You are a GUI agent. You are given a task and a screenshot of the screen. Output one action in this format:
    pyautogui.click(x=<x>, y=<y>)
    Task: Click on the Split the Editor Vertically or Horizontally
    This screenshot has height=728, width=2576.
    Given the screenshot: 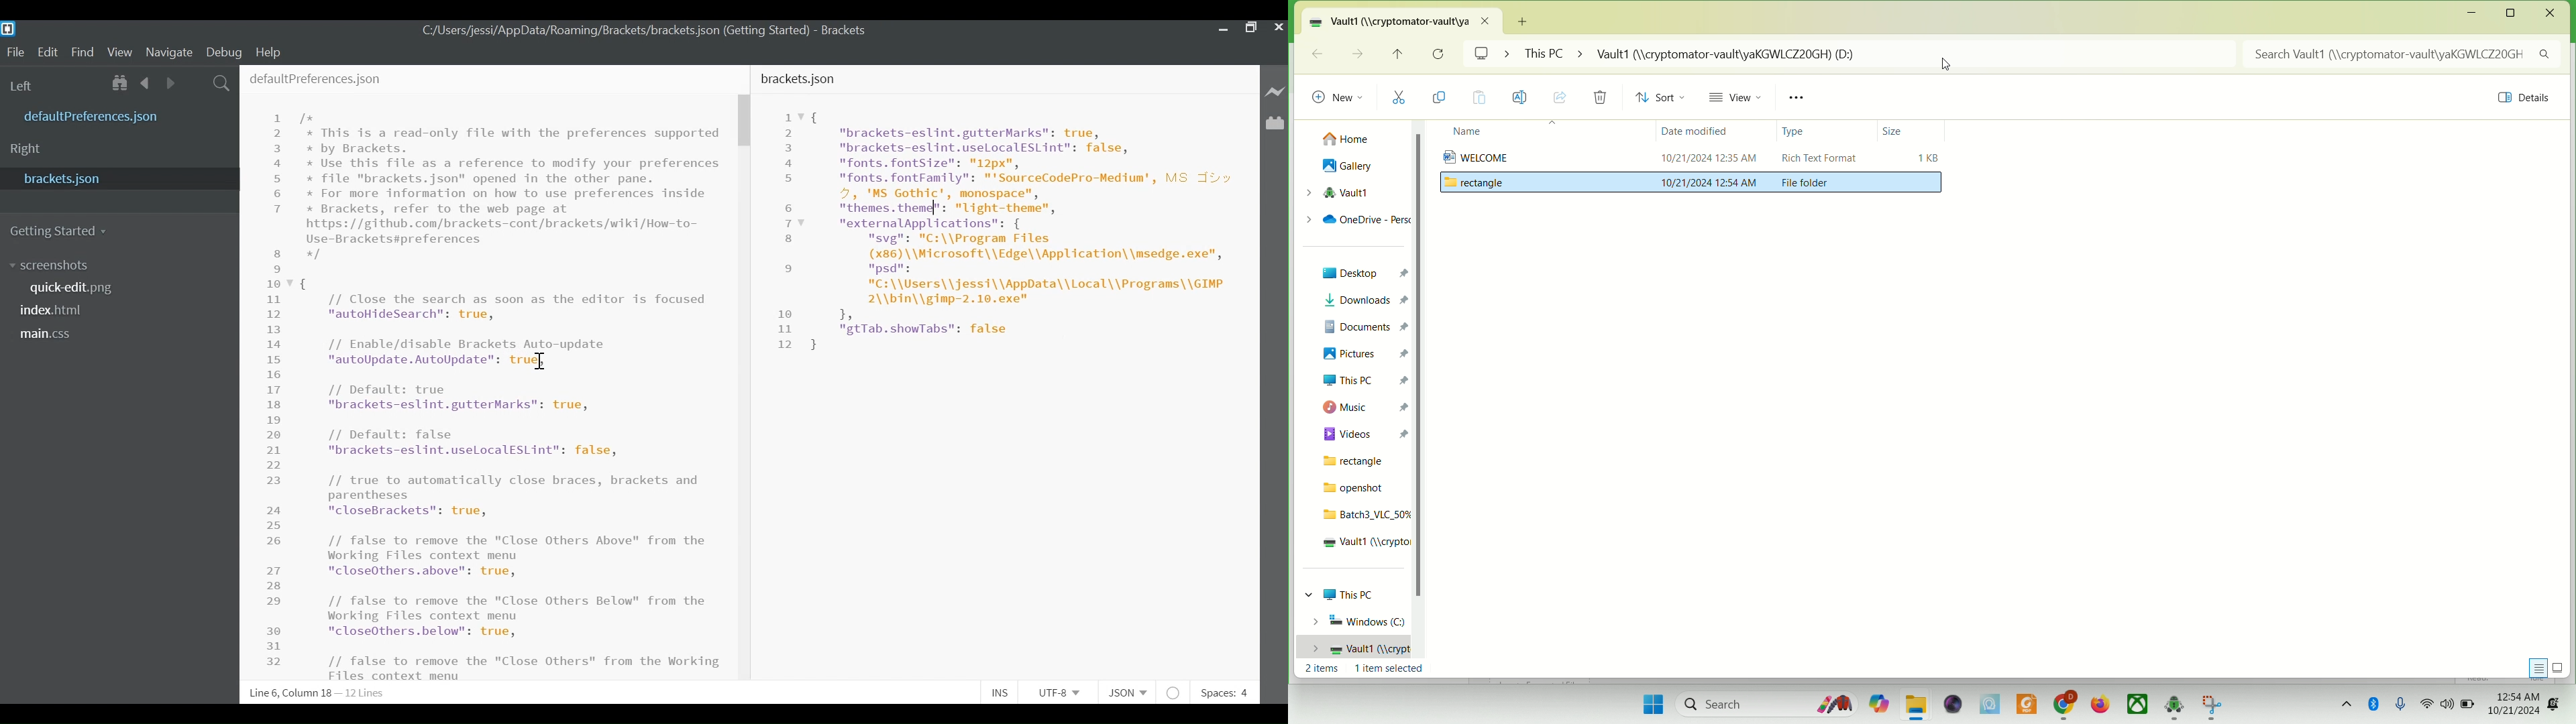 What is the action you would take?
    pyautogui.click(x=195, y=82)
    